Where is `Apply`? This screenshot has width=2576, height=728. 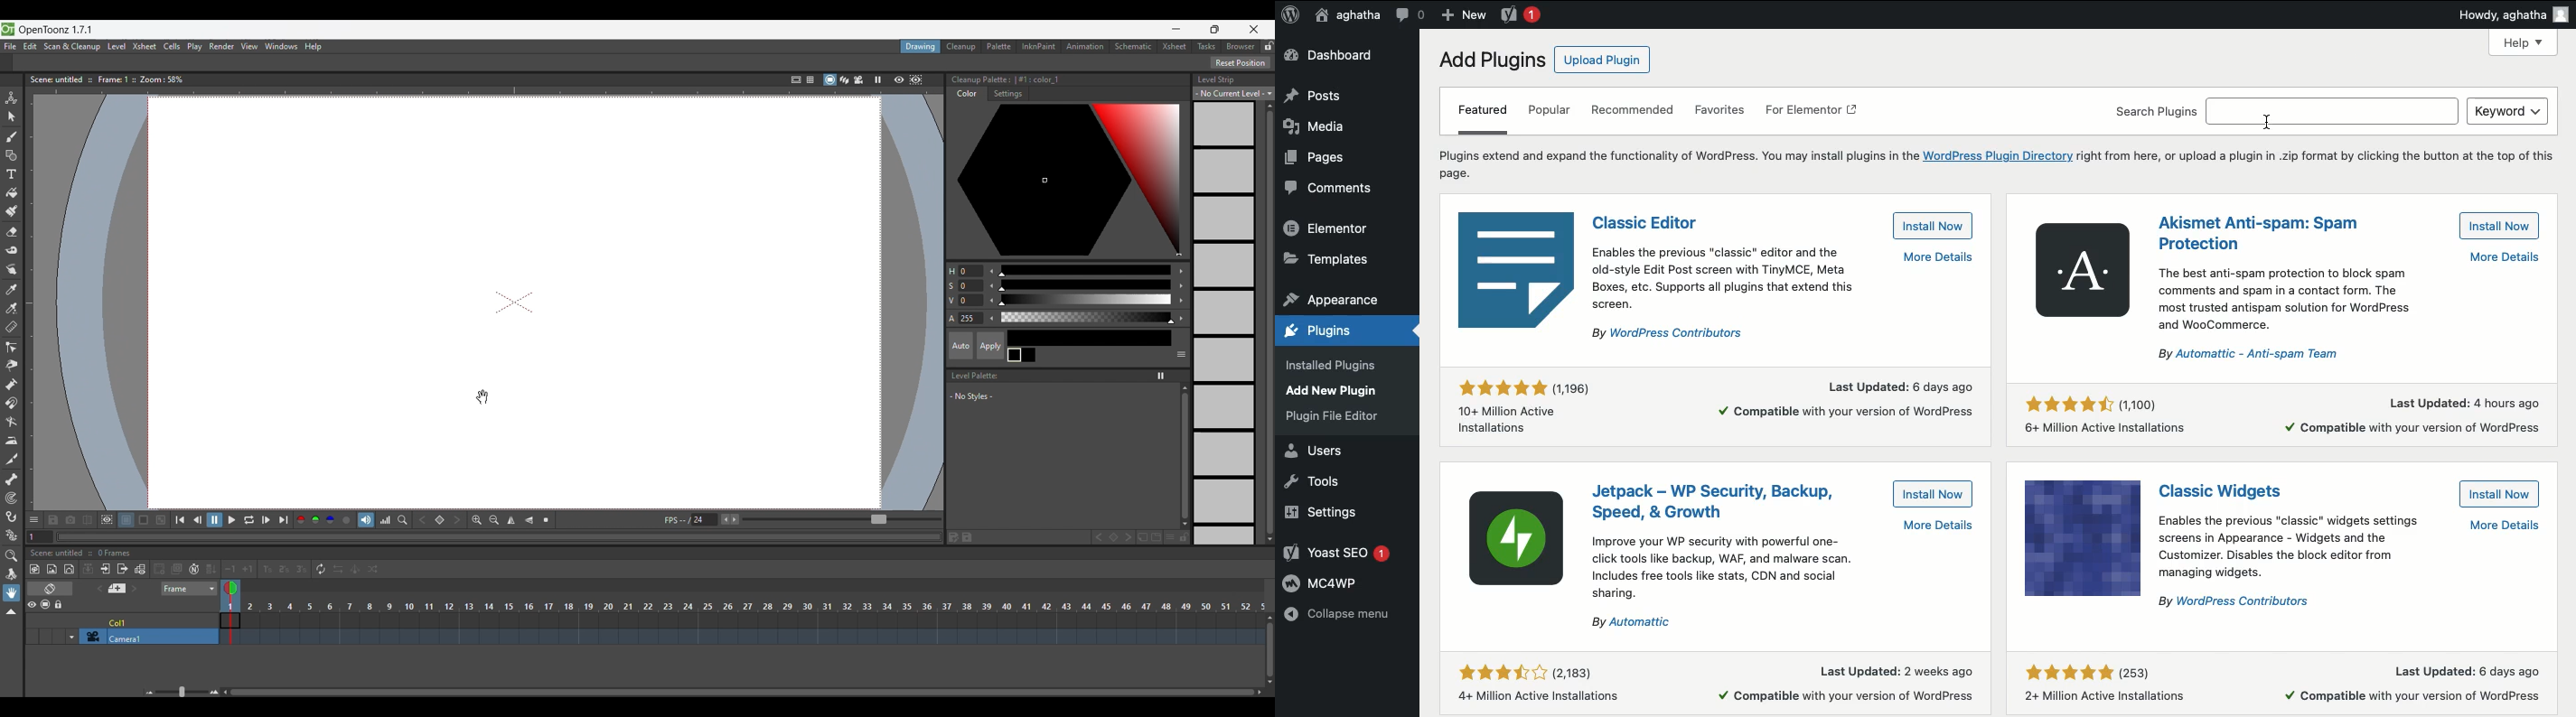 Apply is located at coordinates (991, 346).